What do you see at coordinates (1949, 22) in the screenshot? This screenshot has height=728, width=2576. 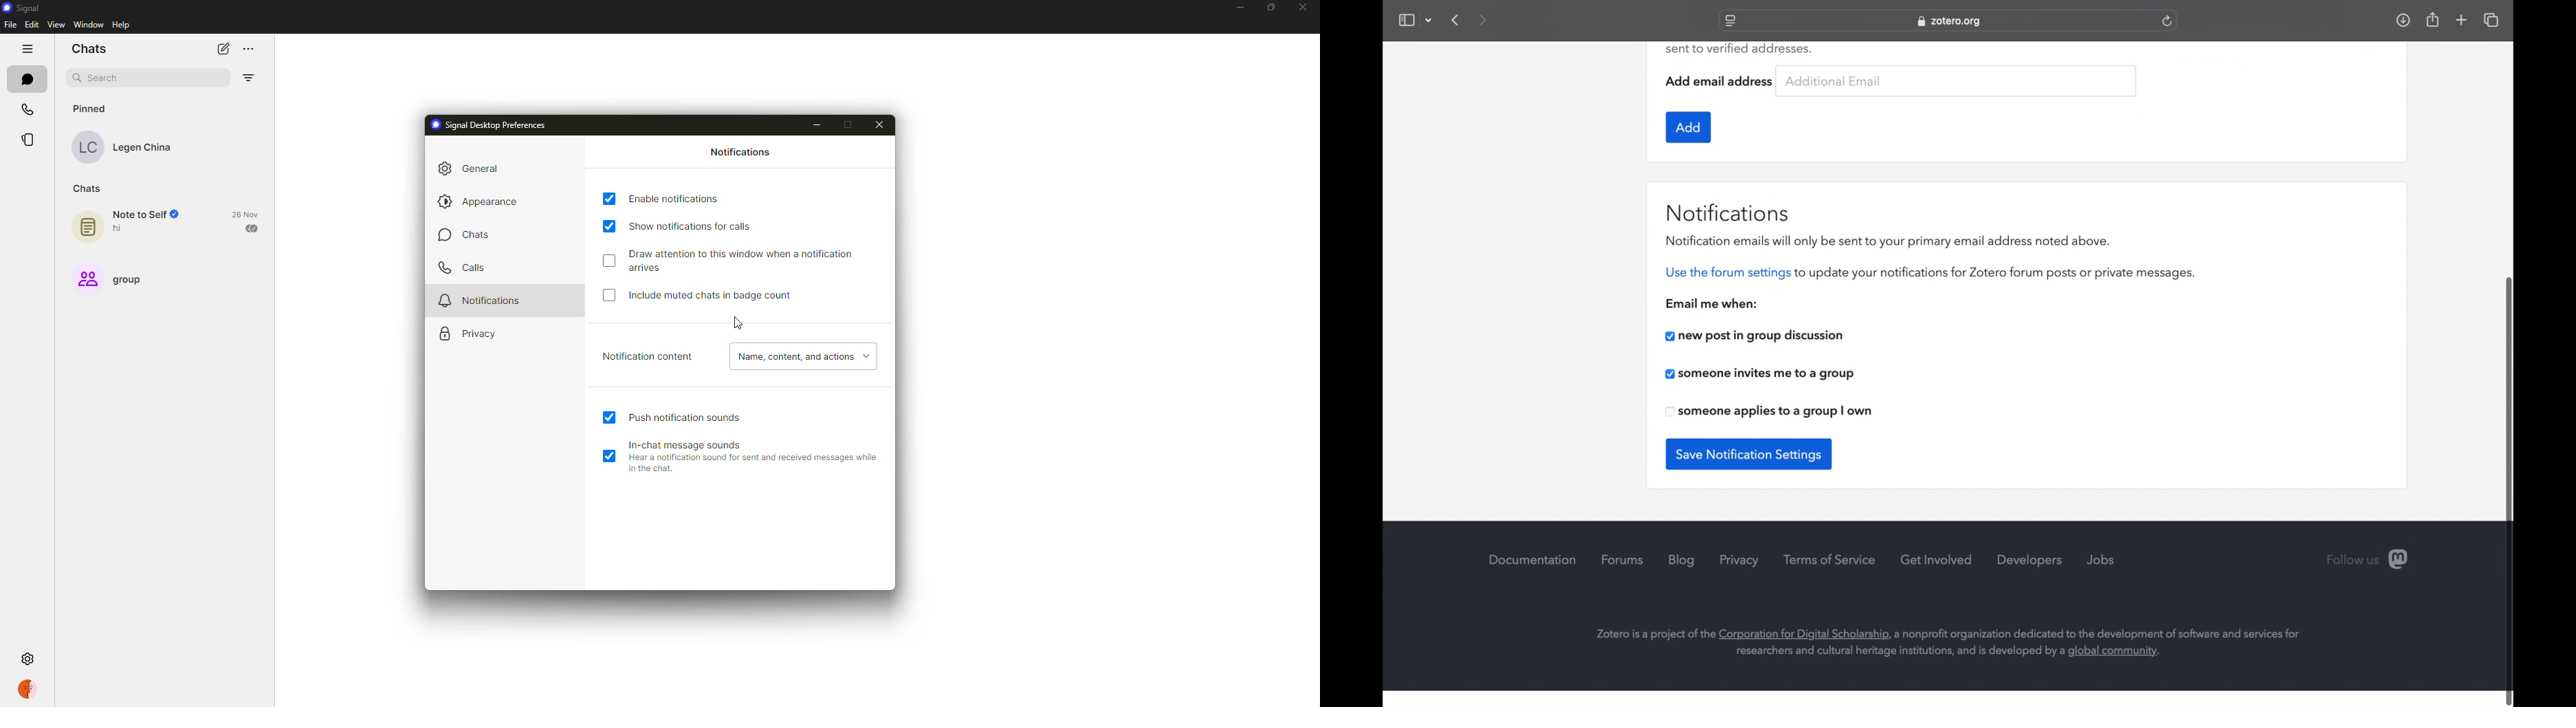 I see `website address` at bounding box center [1949, 22].